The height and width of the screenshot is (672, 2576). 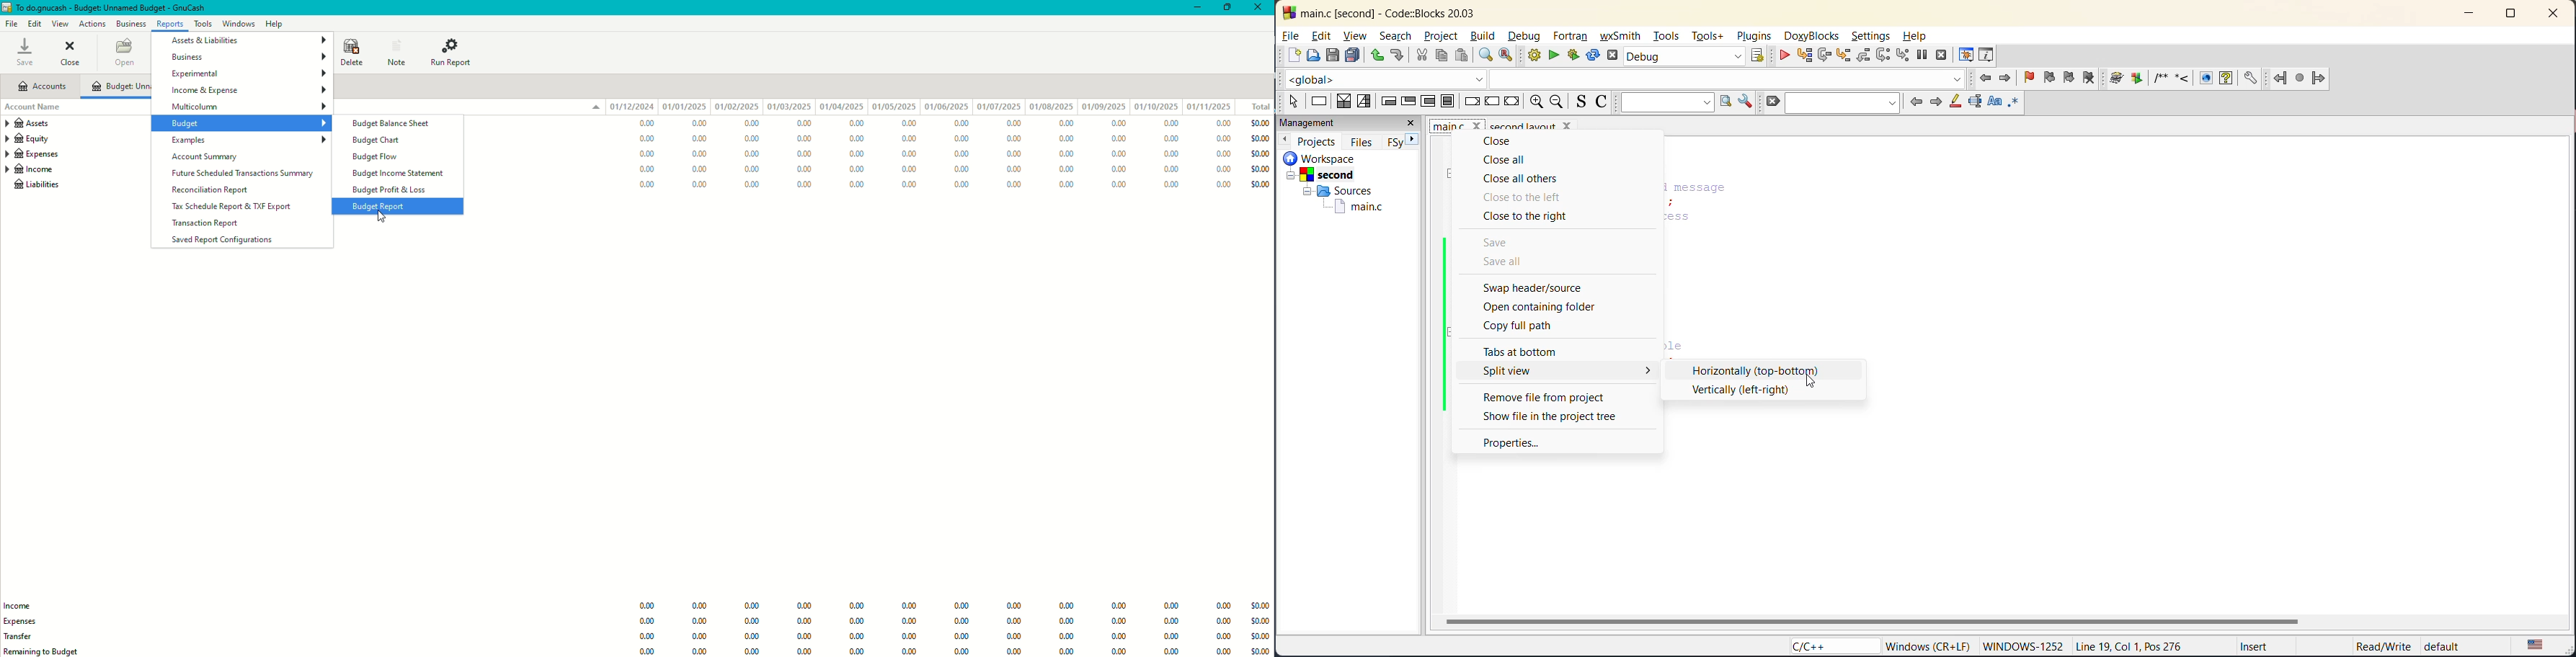 What do you see at coordinates (2049, 79) in the screenshot?
I see `previous bookmark` at bounding box center [2049, 79].